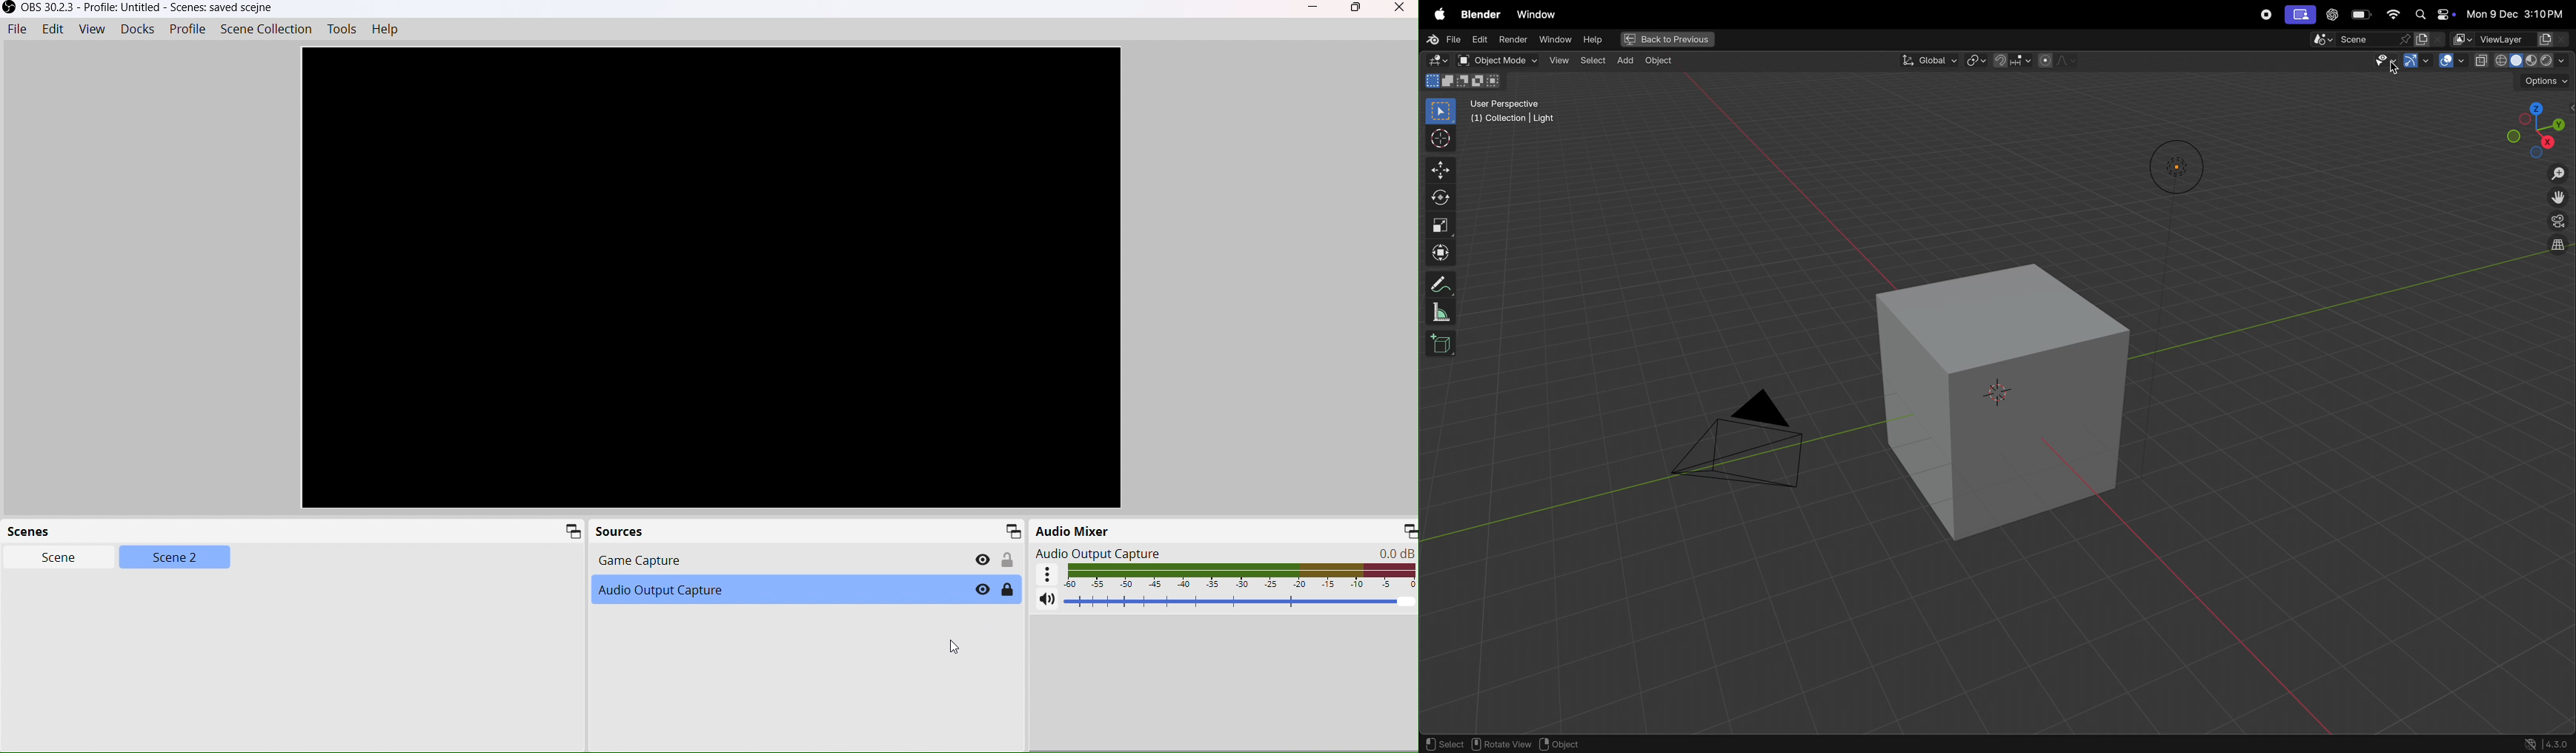  What do you see at coordinates (174, 560) in the screenshot?
I see `Scene2` at bounding box center [174, 560].